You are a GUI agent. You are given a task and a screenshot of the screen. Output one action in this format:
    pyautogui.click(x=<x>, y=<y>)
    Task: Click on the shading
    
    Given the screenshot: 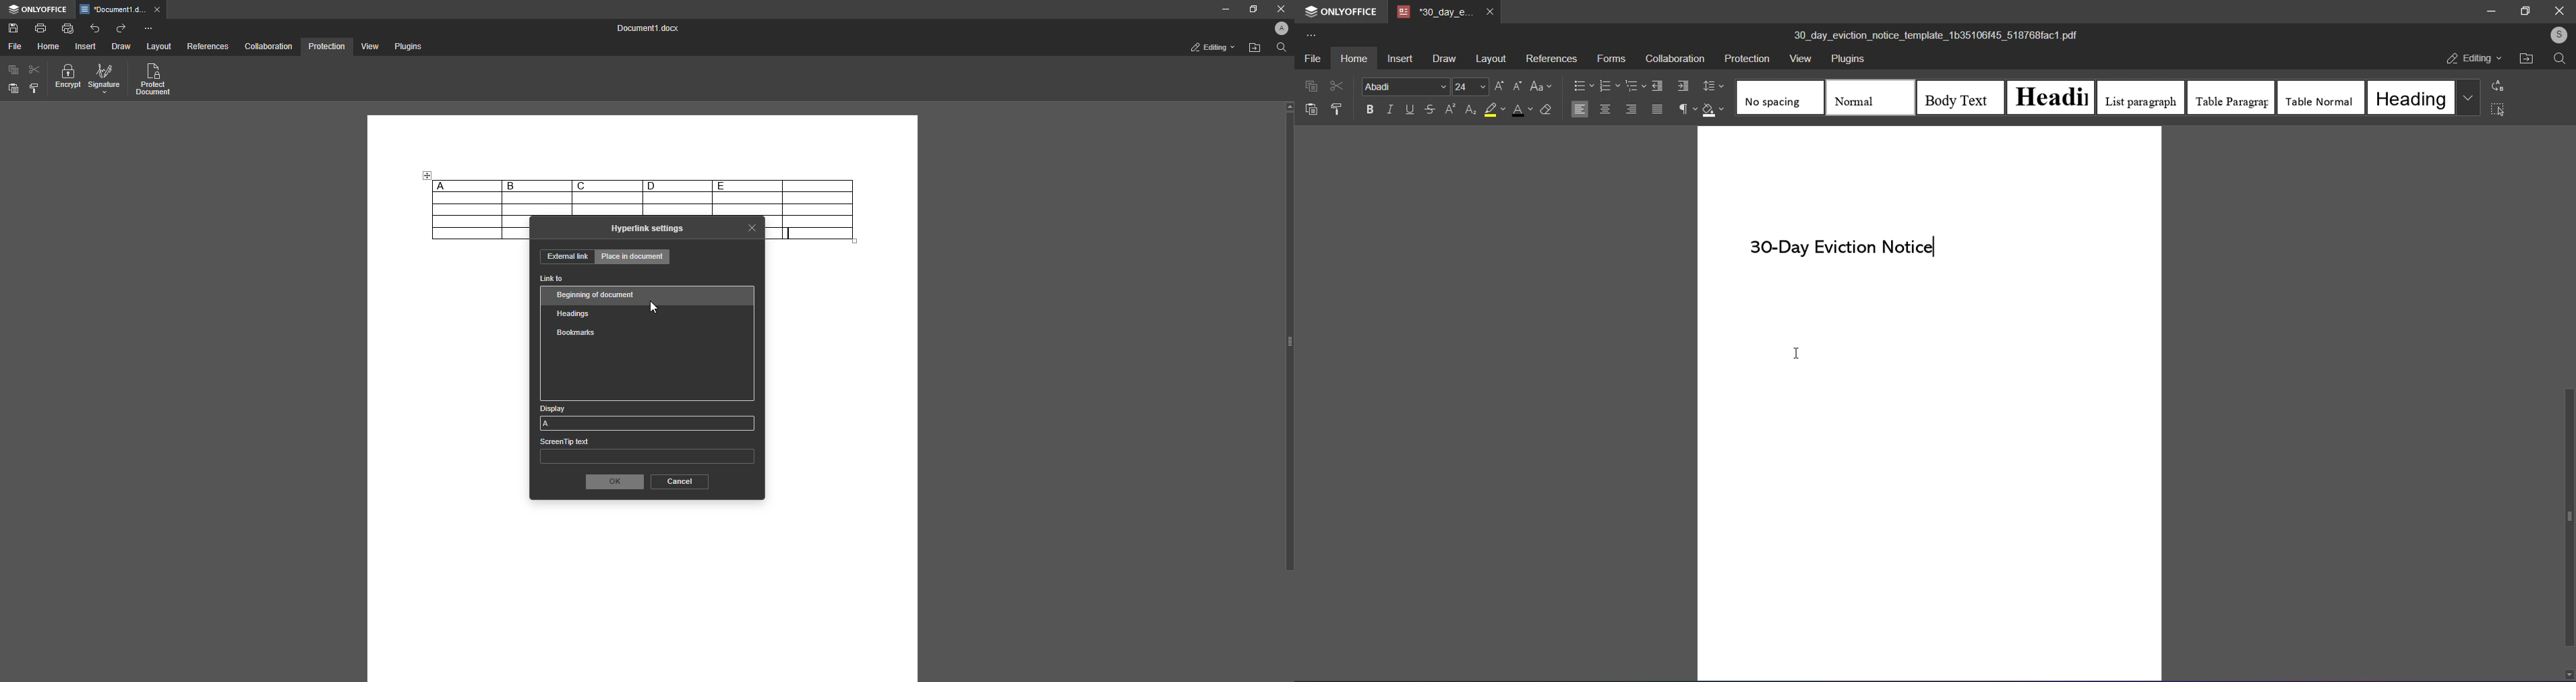 What is the action you would take?
    pyautogui.click(x=1715, y=111)
    